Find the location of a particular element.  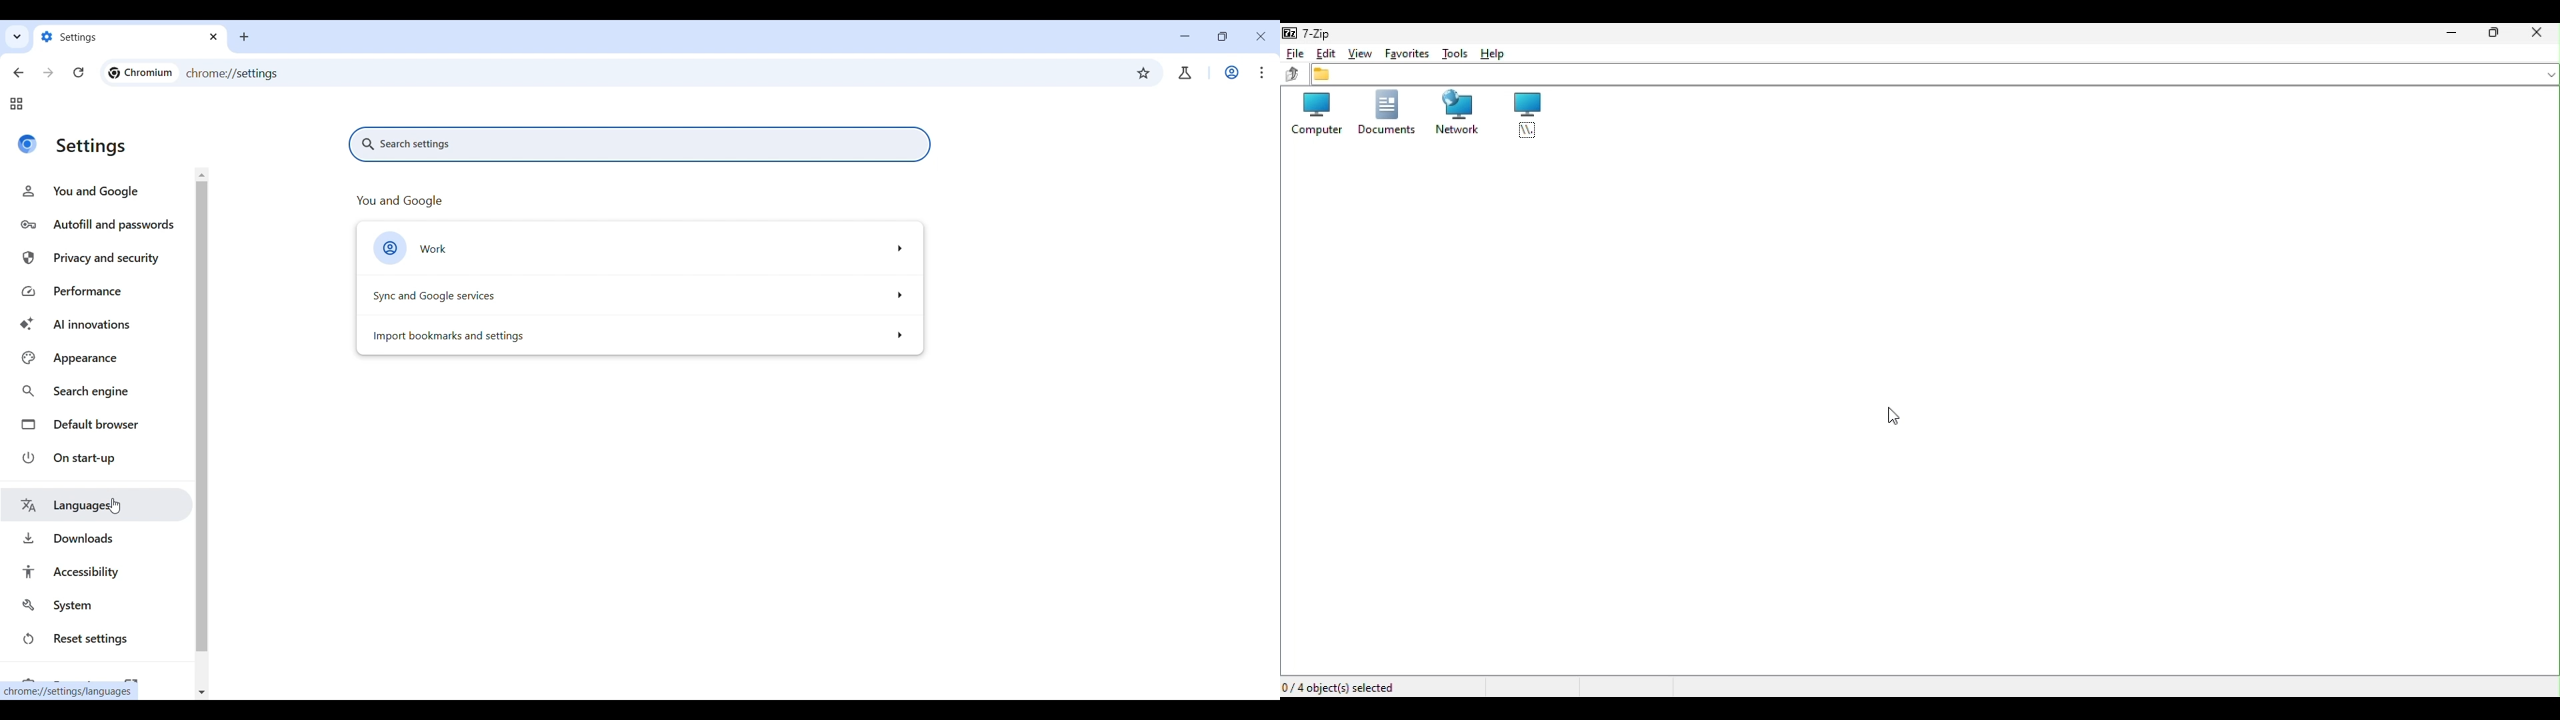

View is located at coordinates (1360, 53).